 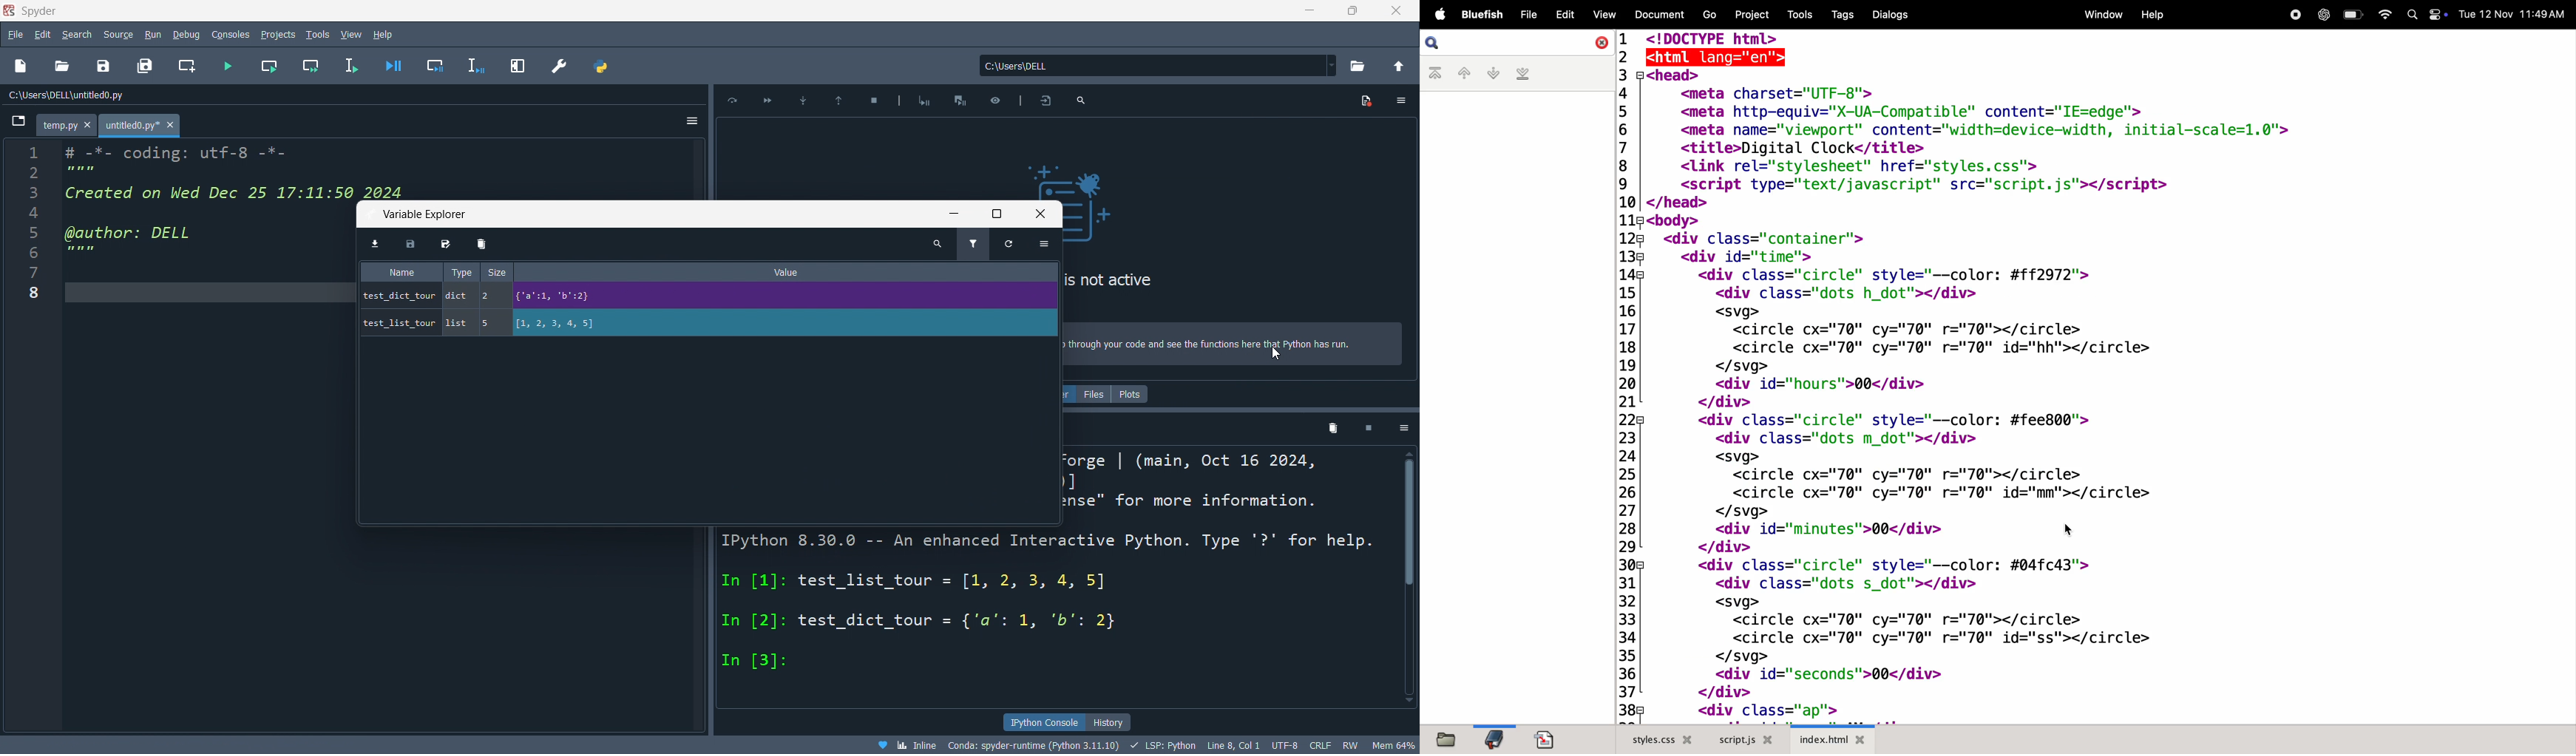 What do you see at coordinates (1465, 72) in the screenshot?
I see `previous bookmark` at bounding box center [1465, 72].